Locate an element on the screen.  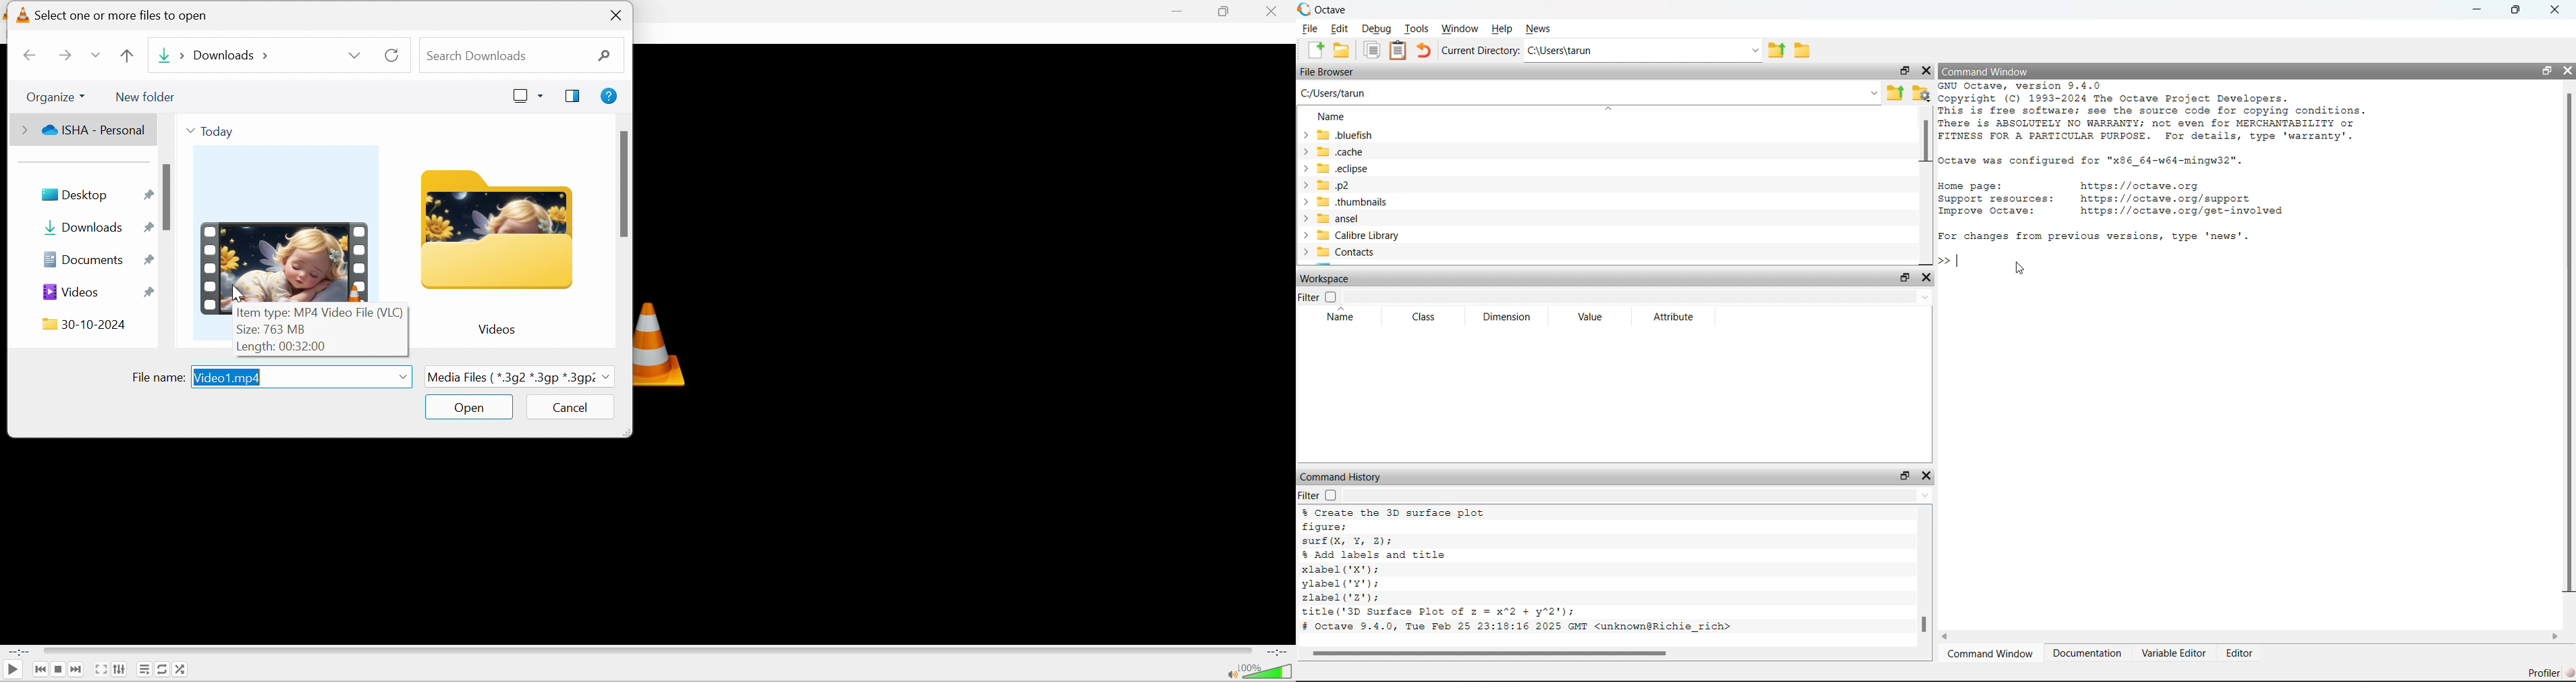
Minimize is located at coordinates (2476, 8).